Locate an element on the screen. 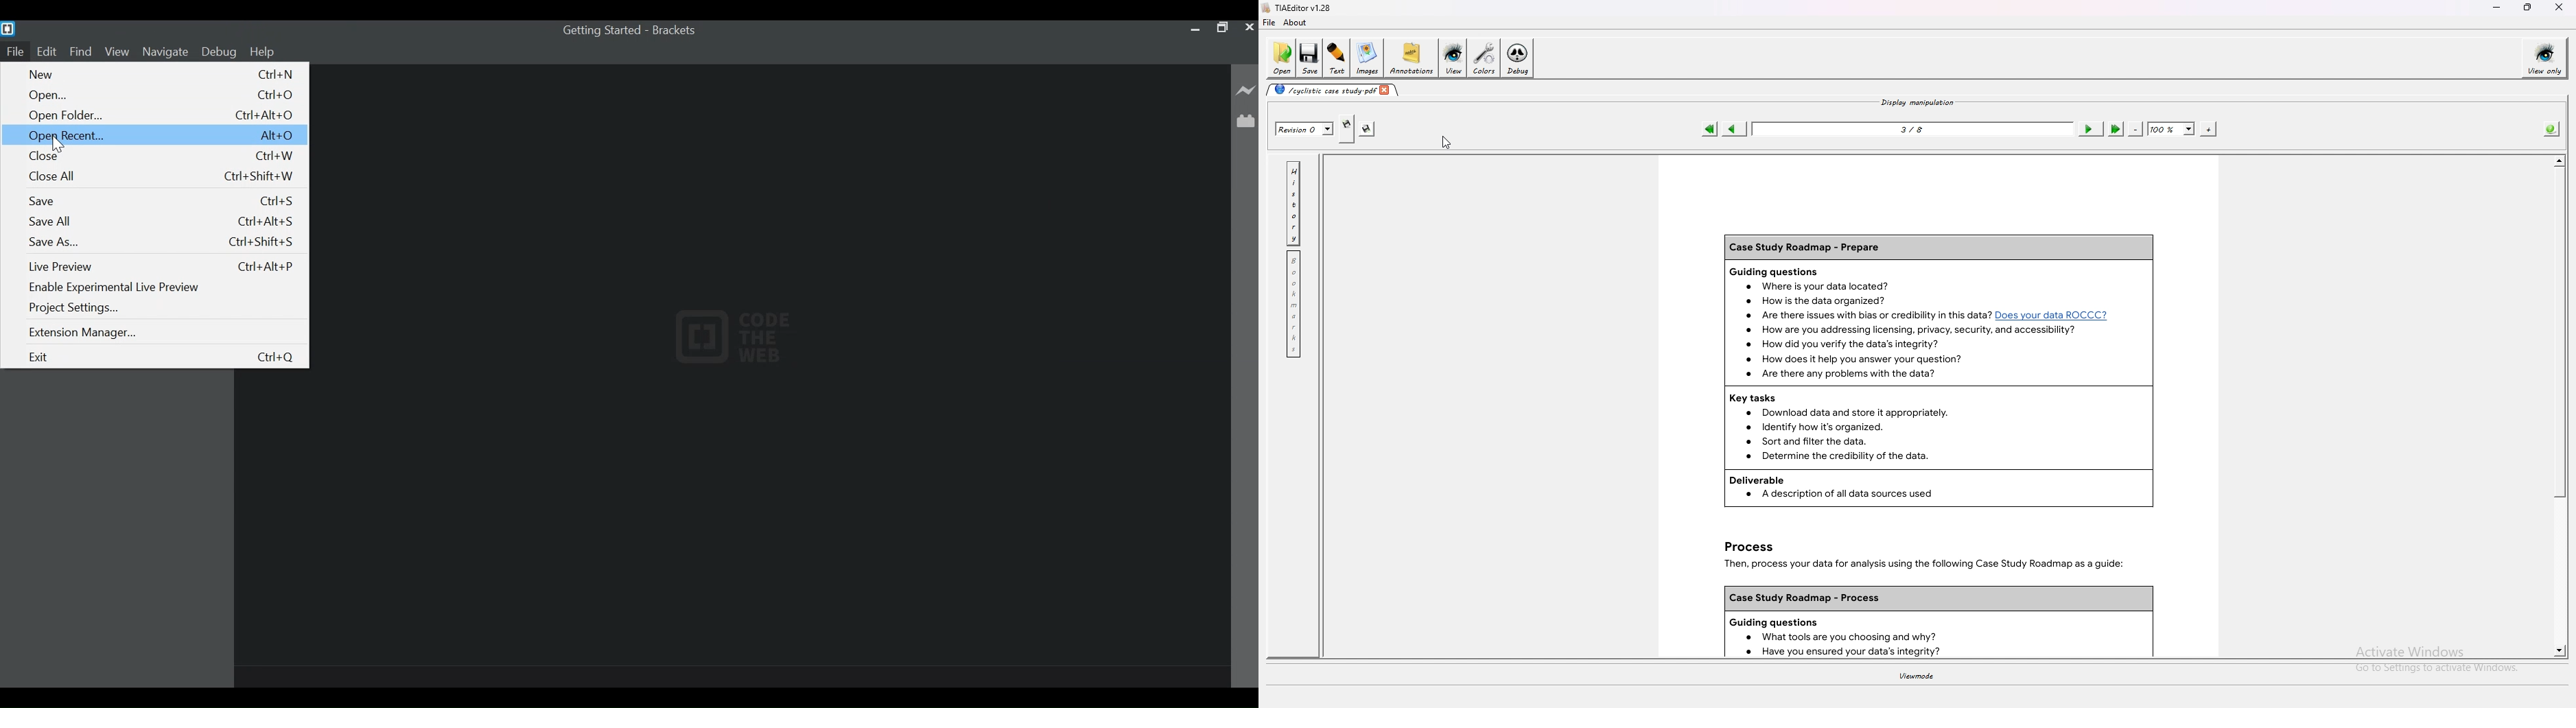 Image resolution: width=2576 pixels, height=728 pixels. New is located at coordinates (163, 73).